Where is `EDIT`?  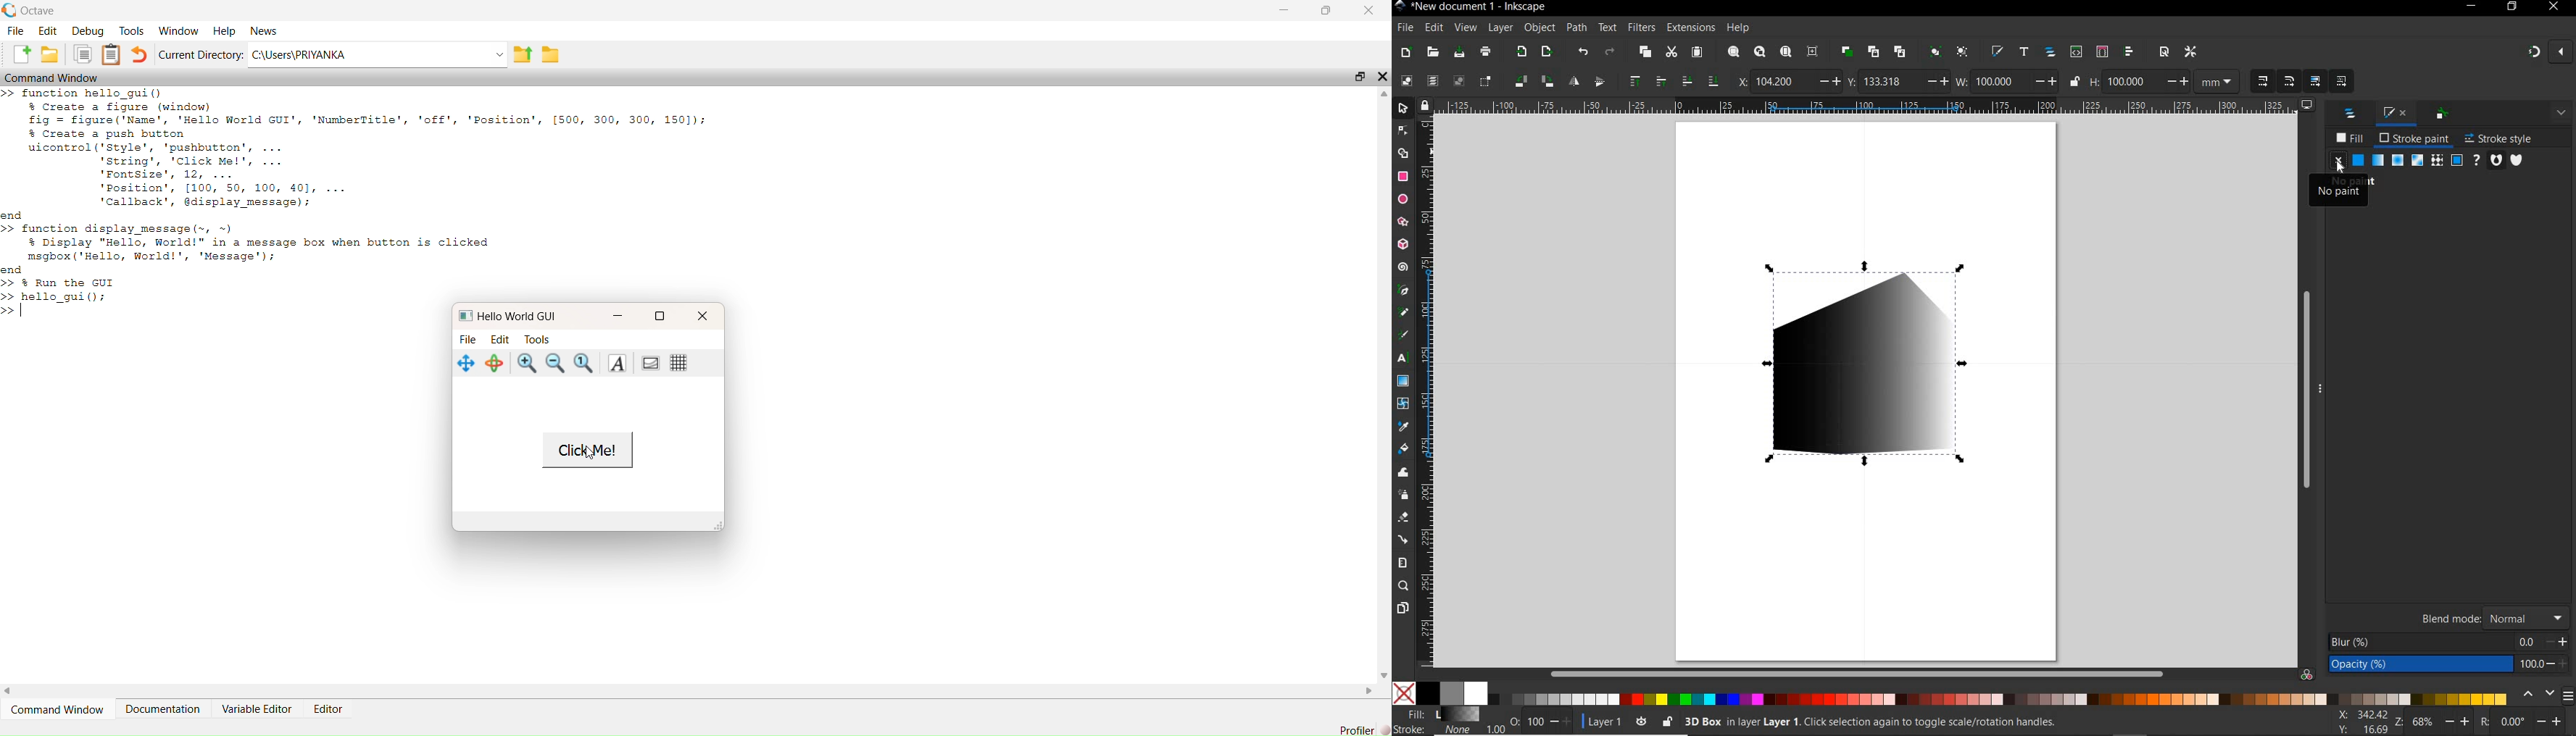 EDIT is located at coordinates (1434, 28).